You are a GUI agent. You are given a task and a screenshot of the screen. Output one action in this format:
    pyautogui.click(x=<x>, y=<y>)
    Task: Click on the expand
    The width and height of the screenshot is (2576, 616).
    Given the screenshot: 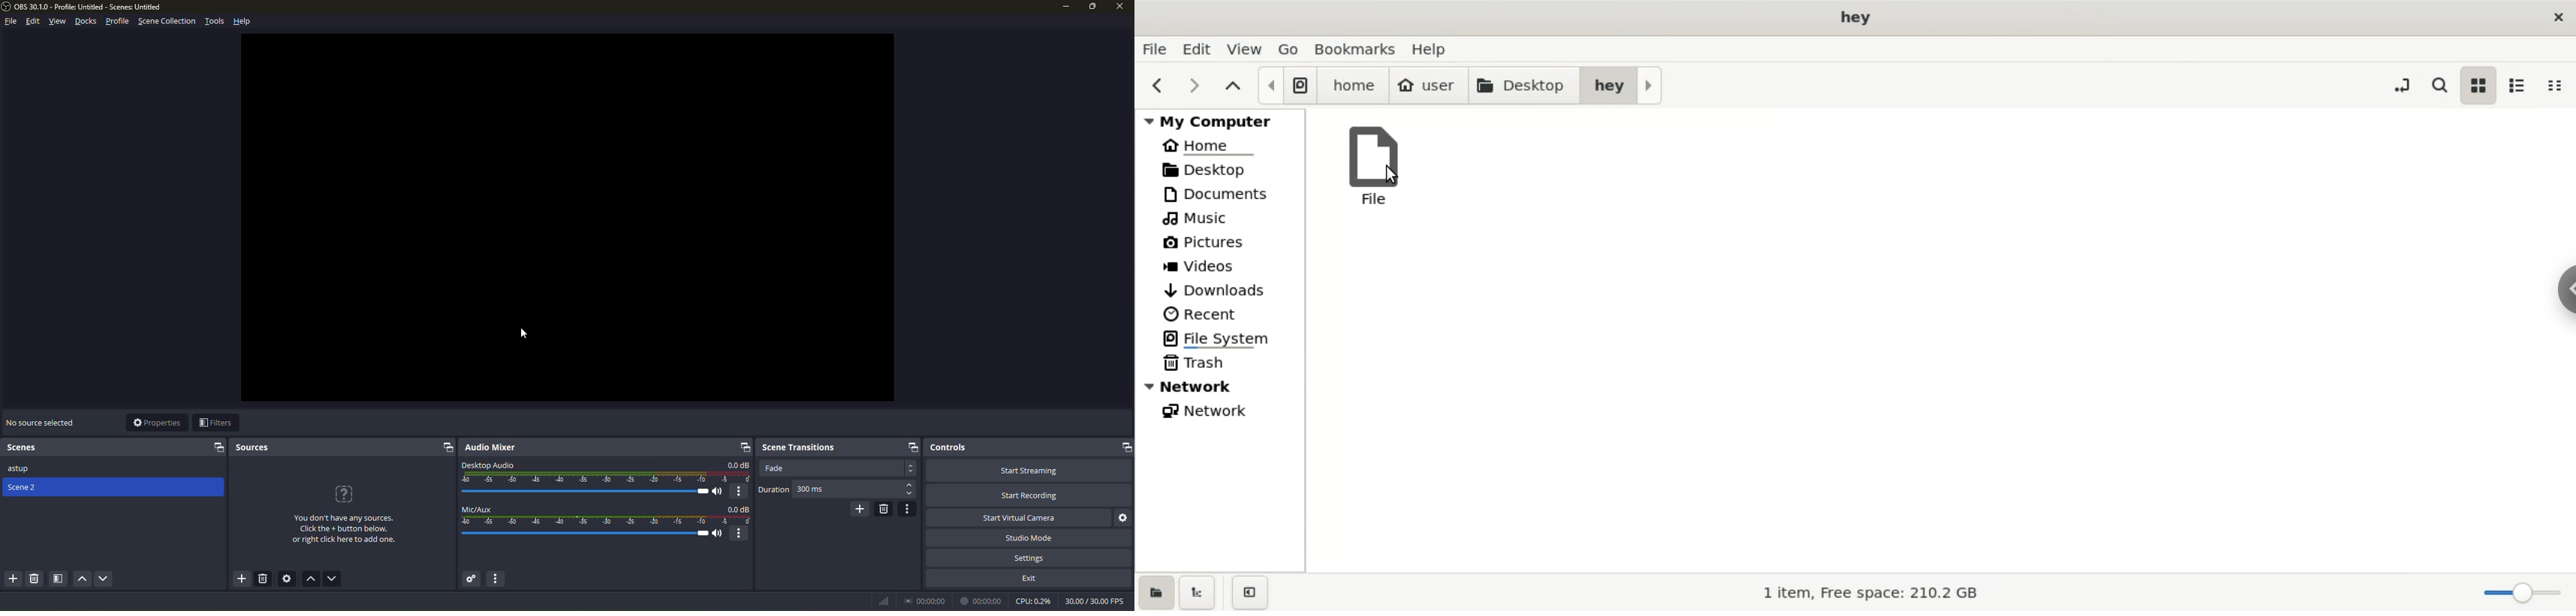 What is the action you would take?
    pyautogui.click(x=1125, y=446)
    